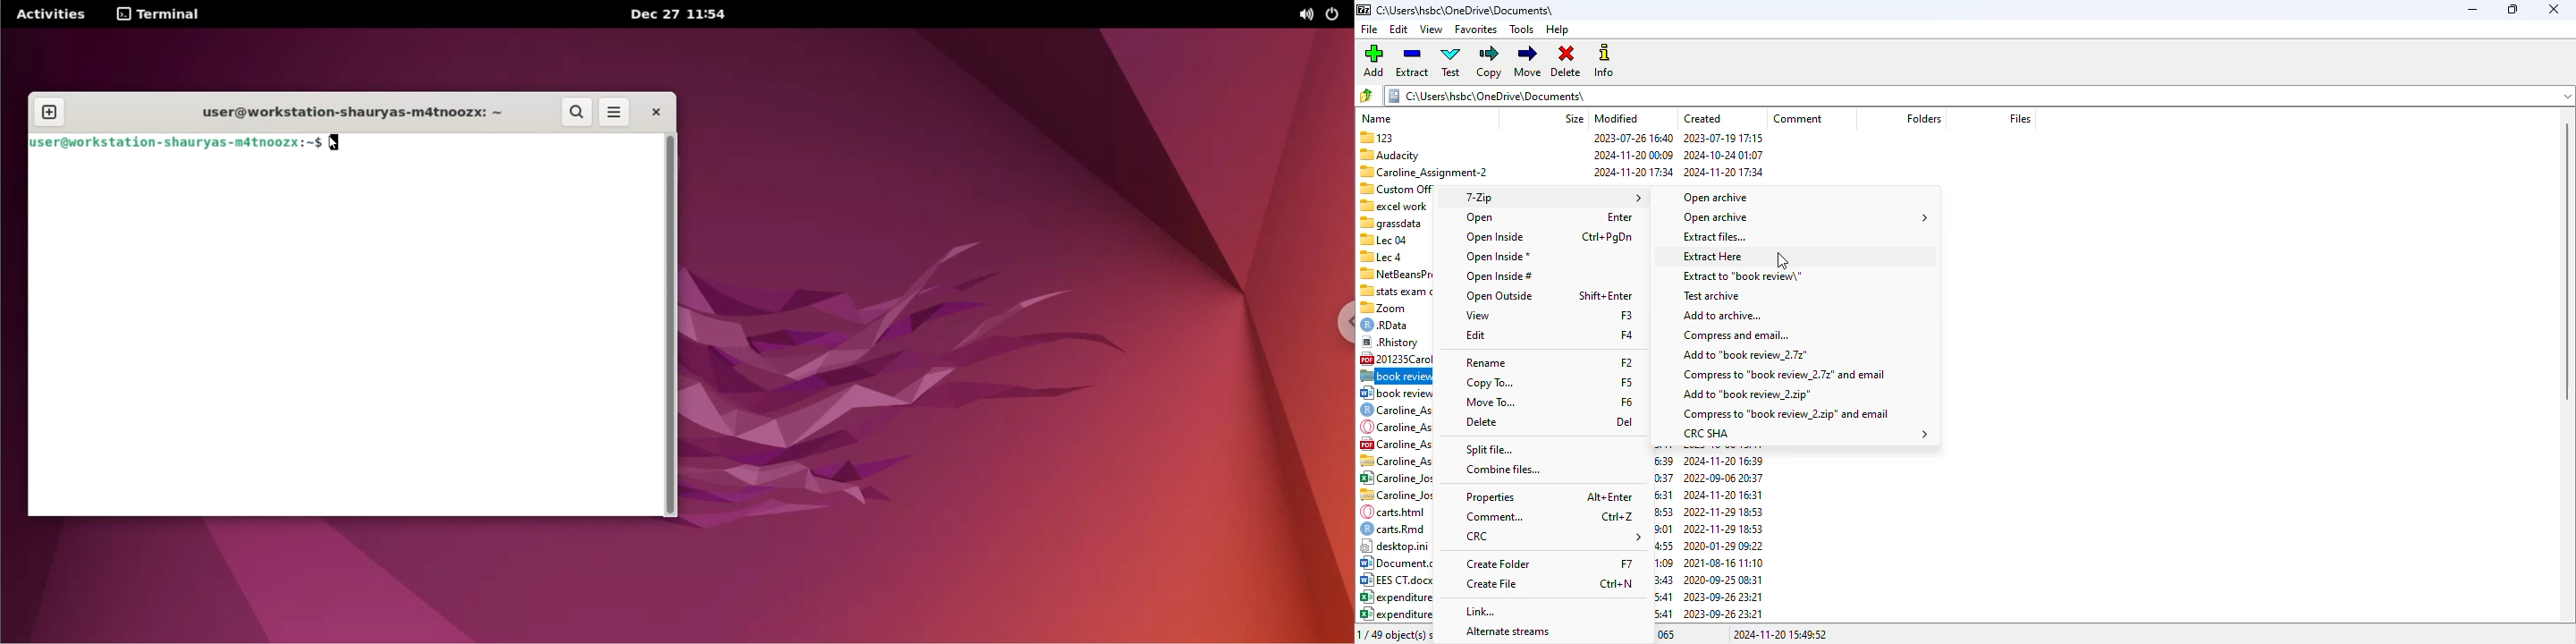  What do you see at coordinates (1389, 222) in the screenshot?
I see `` at bounding box center [1389, 222].